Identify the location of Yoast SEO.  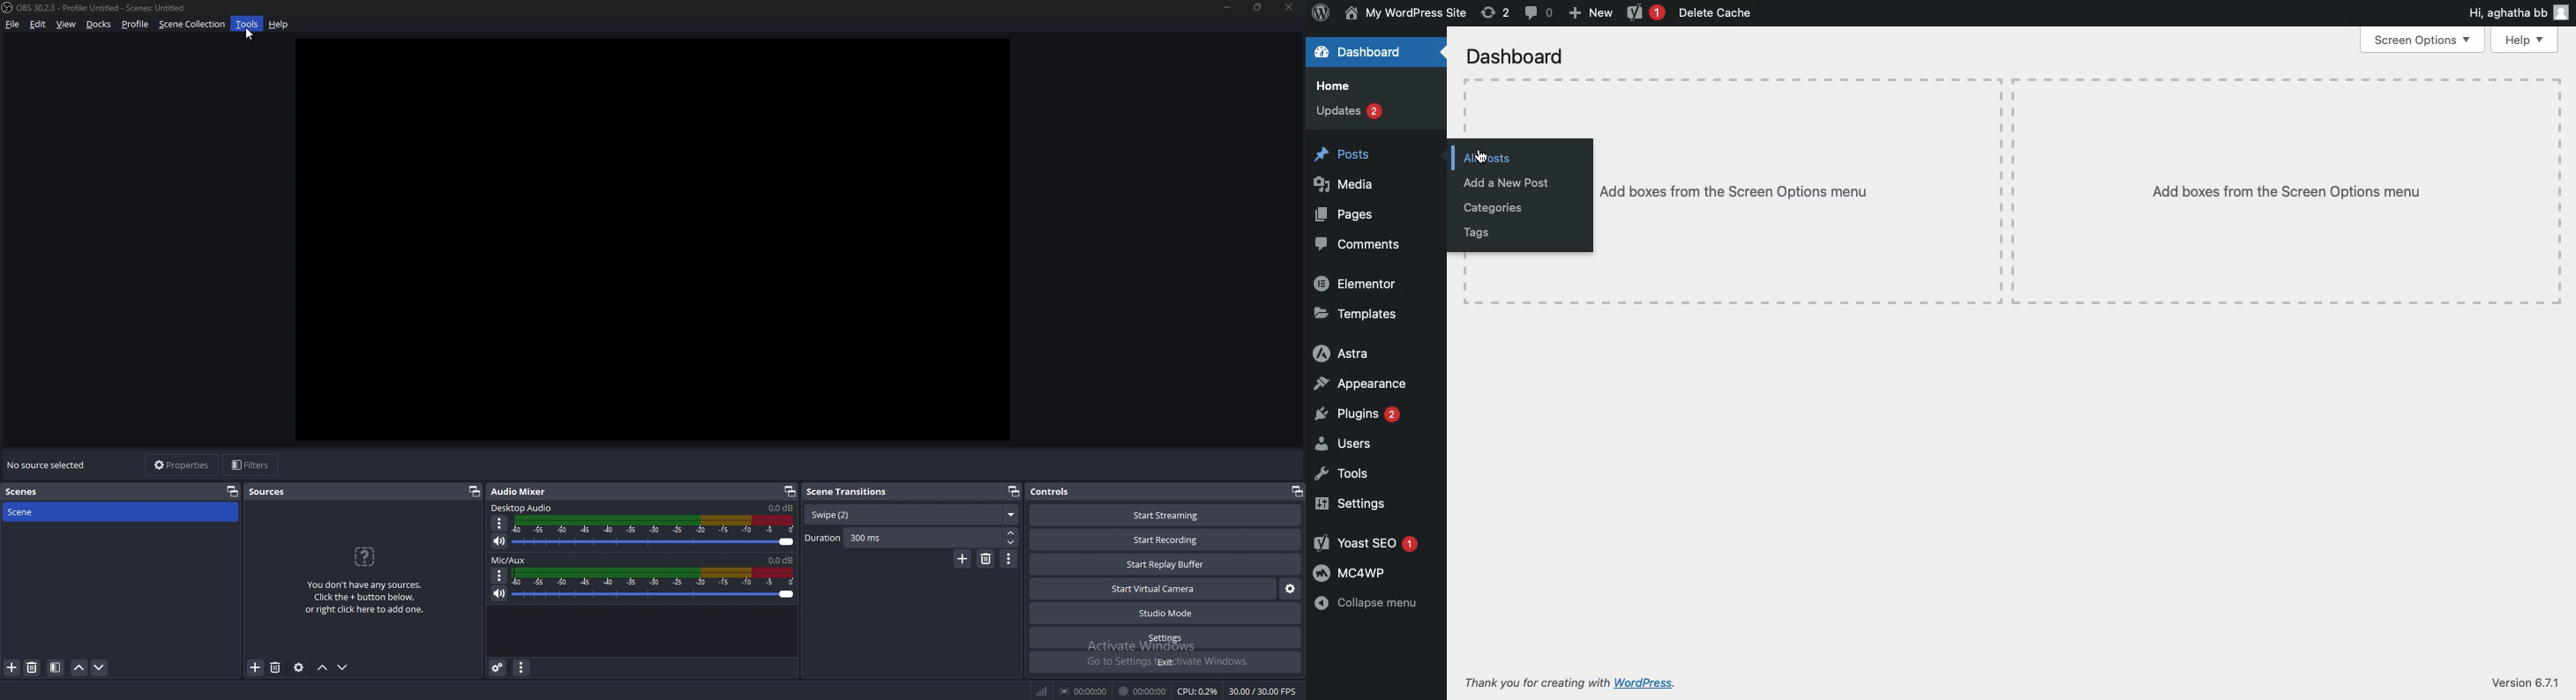
(1365, 540).